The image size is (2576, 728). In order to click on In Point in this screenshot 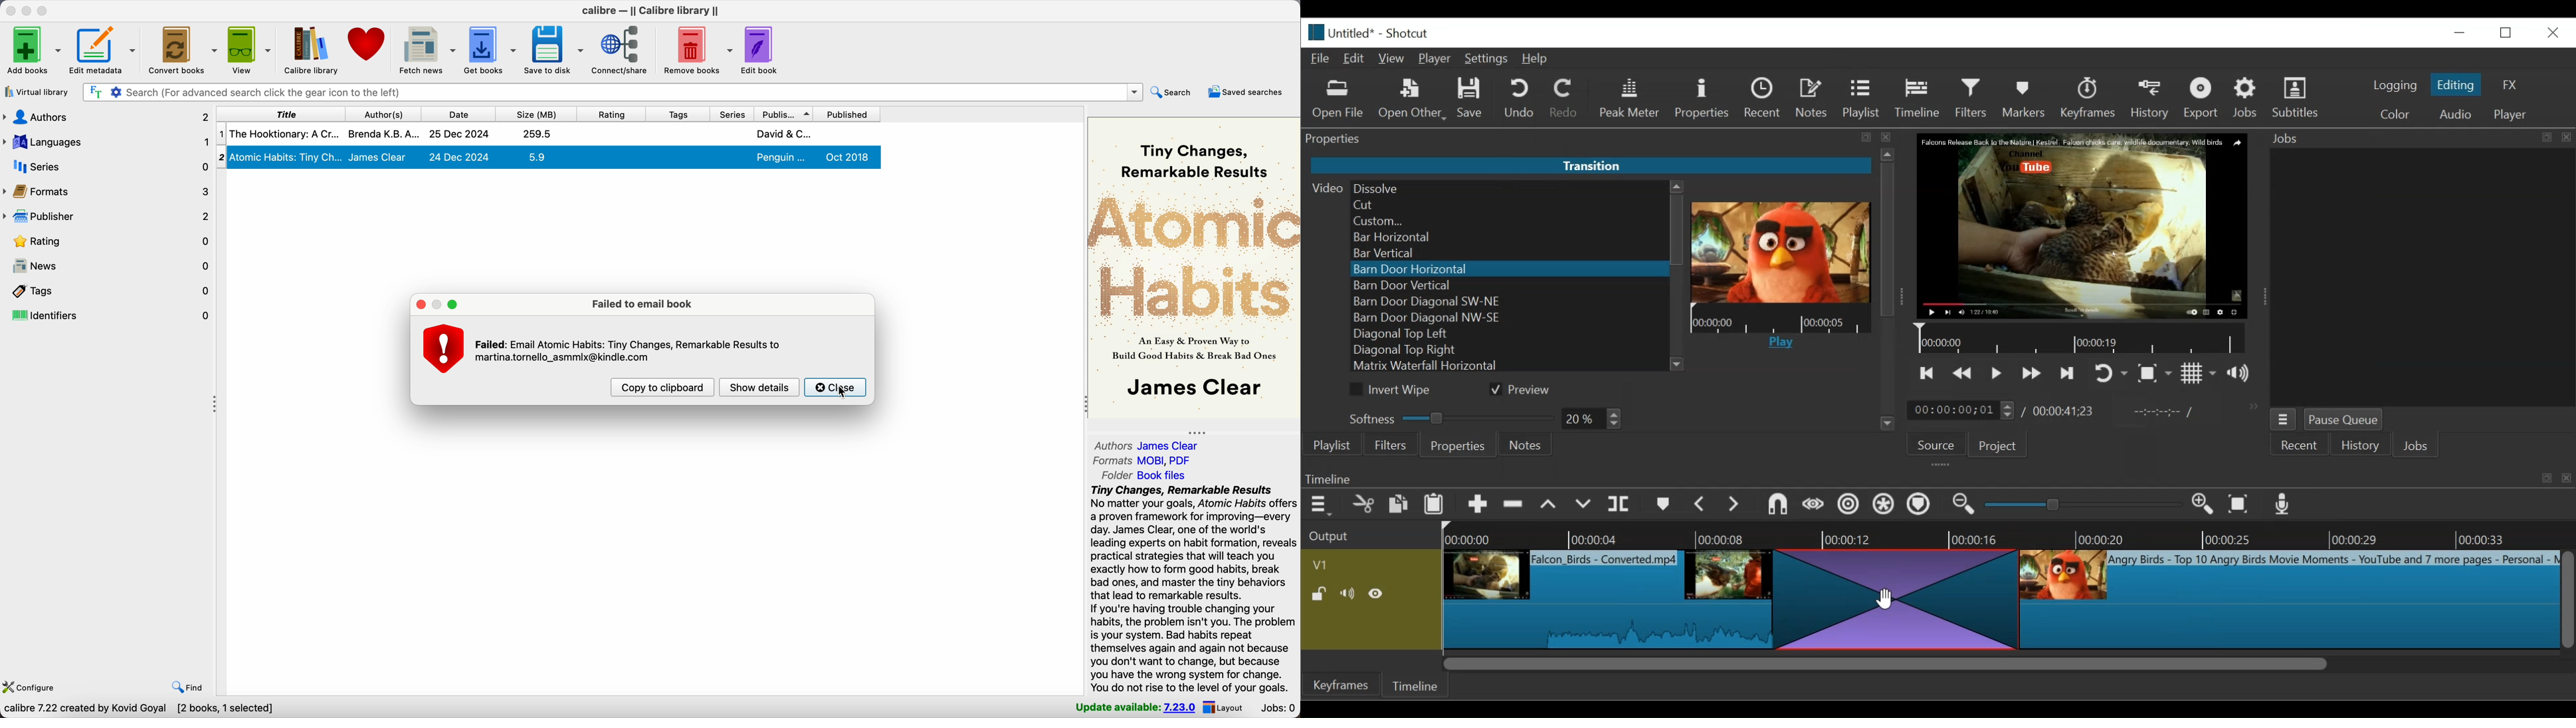, I will do `click(2166, 415)`.